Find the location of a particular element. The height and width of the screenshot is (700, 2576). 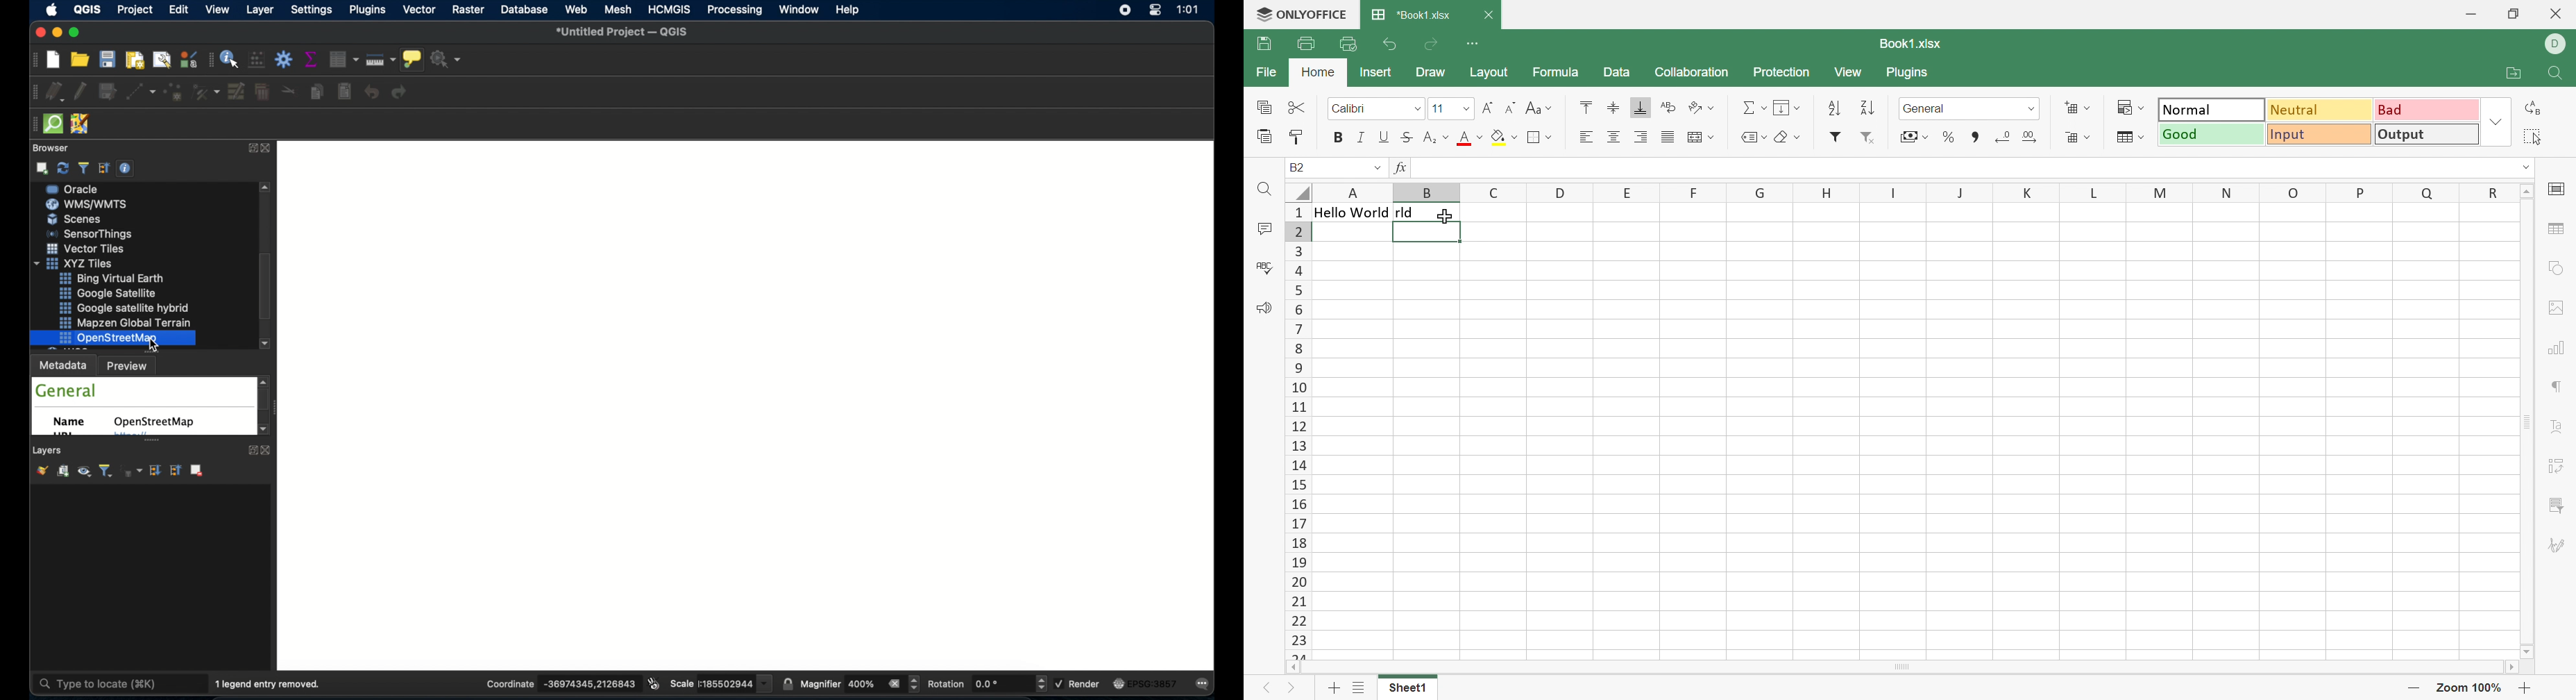

mesh is located at coordinates (619, 10).